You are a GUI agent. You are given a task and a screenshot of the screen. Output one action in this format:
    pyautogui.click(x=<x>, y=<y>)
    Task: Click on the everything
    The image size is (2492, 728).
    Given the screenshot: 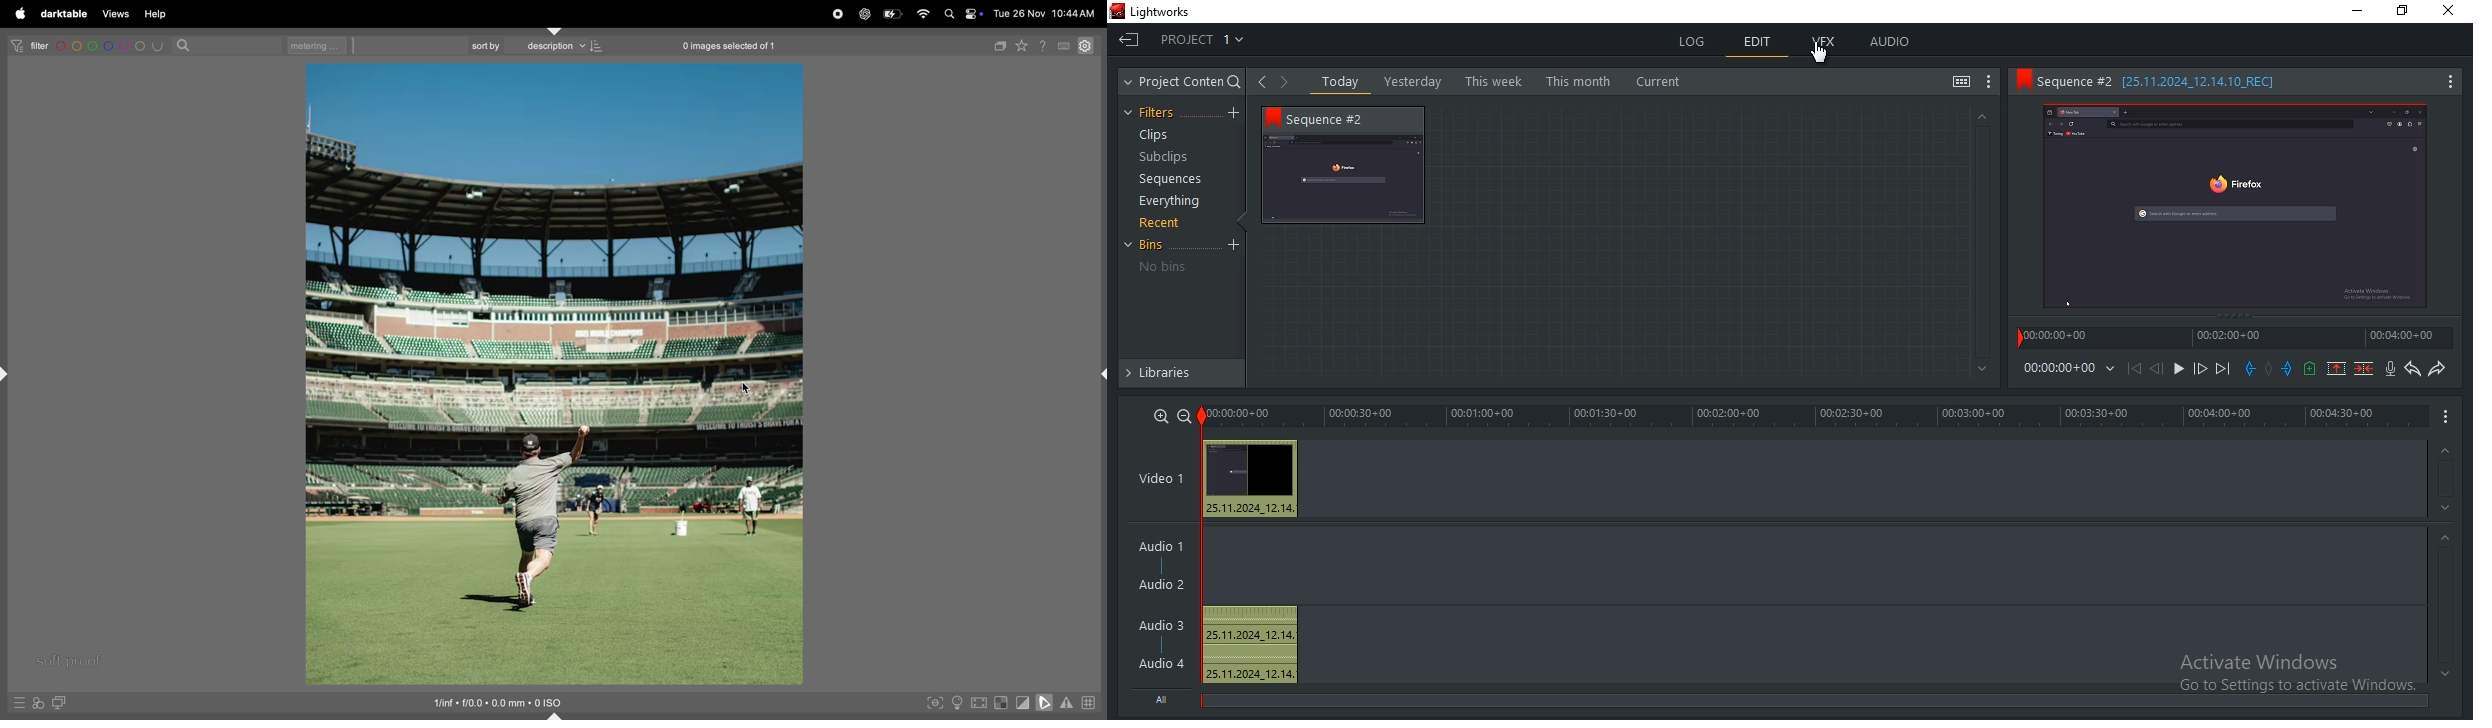 What is the action you would take?
    pyautogui.click(x=1168, y=201)
    